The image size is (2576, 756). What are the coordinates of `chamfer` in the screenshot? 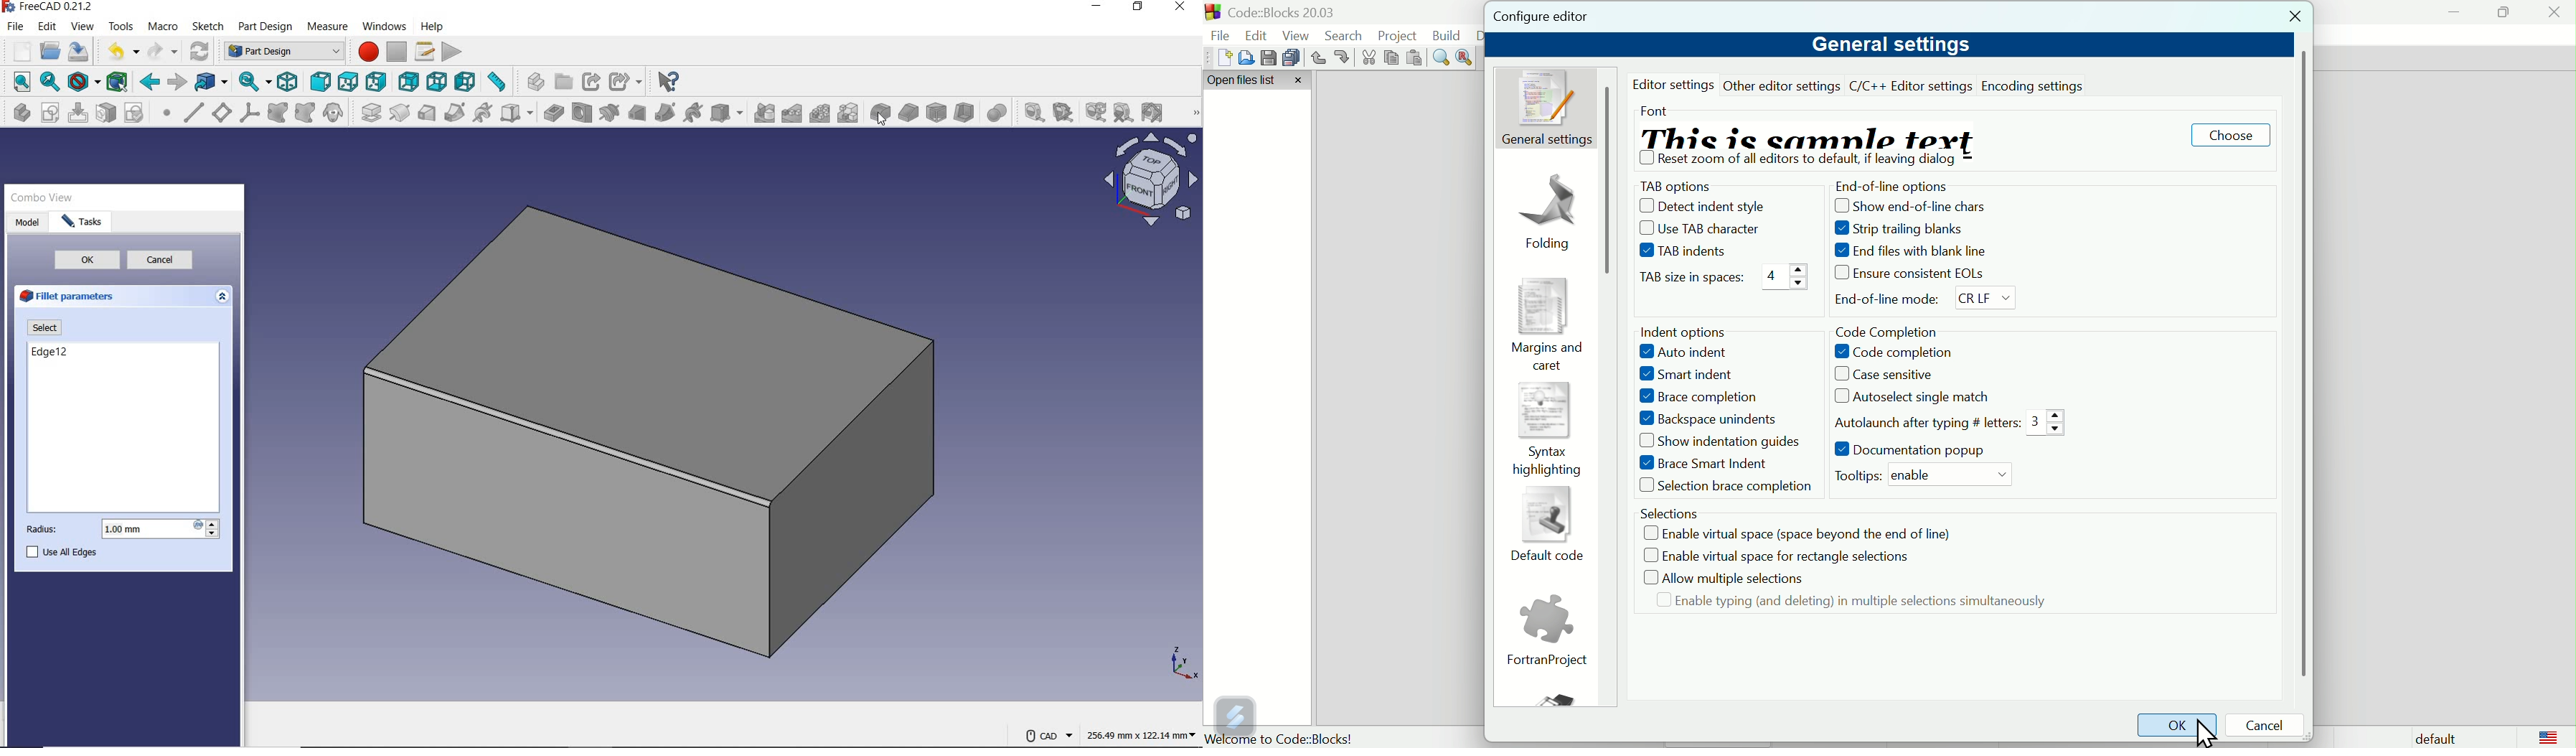 It's located at (910, 113).